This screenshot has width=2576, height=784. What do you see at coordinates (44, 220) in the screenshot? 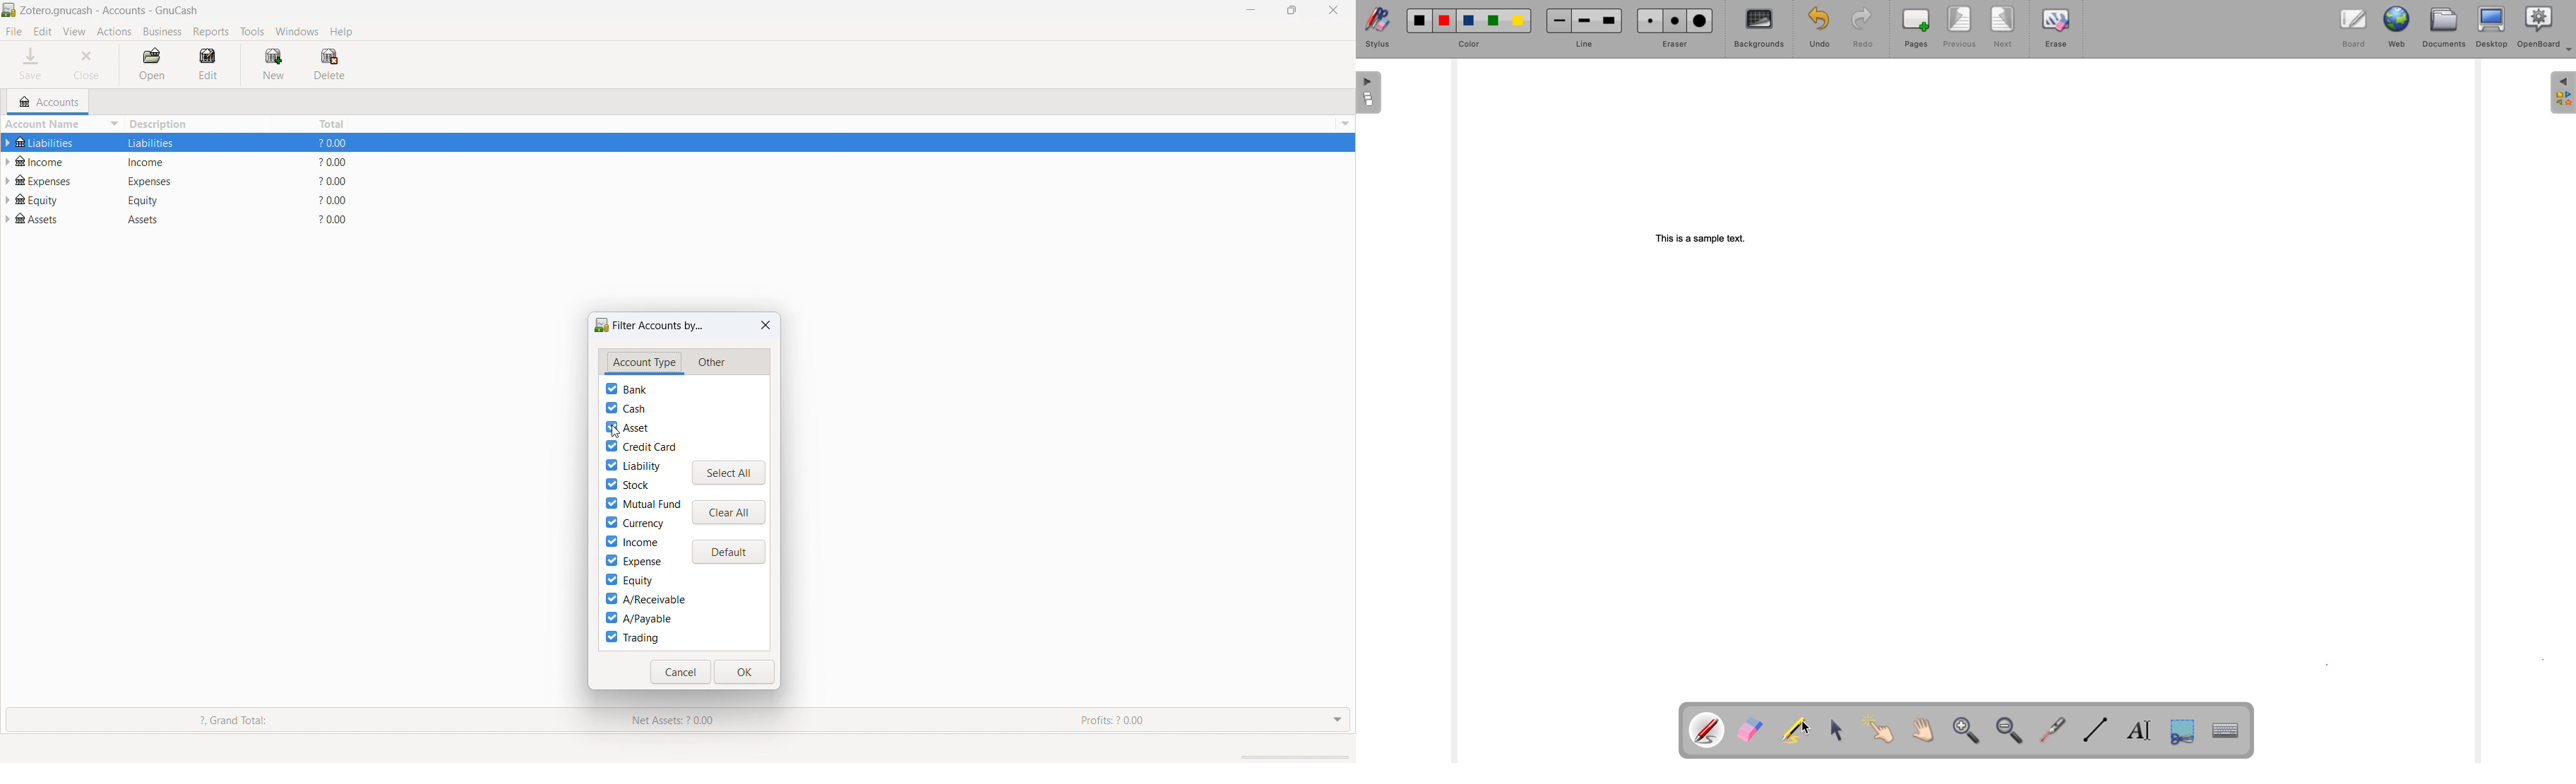
I see `Assets` at bounding box center [44, 220].